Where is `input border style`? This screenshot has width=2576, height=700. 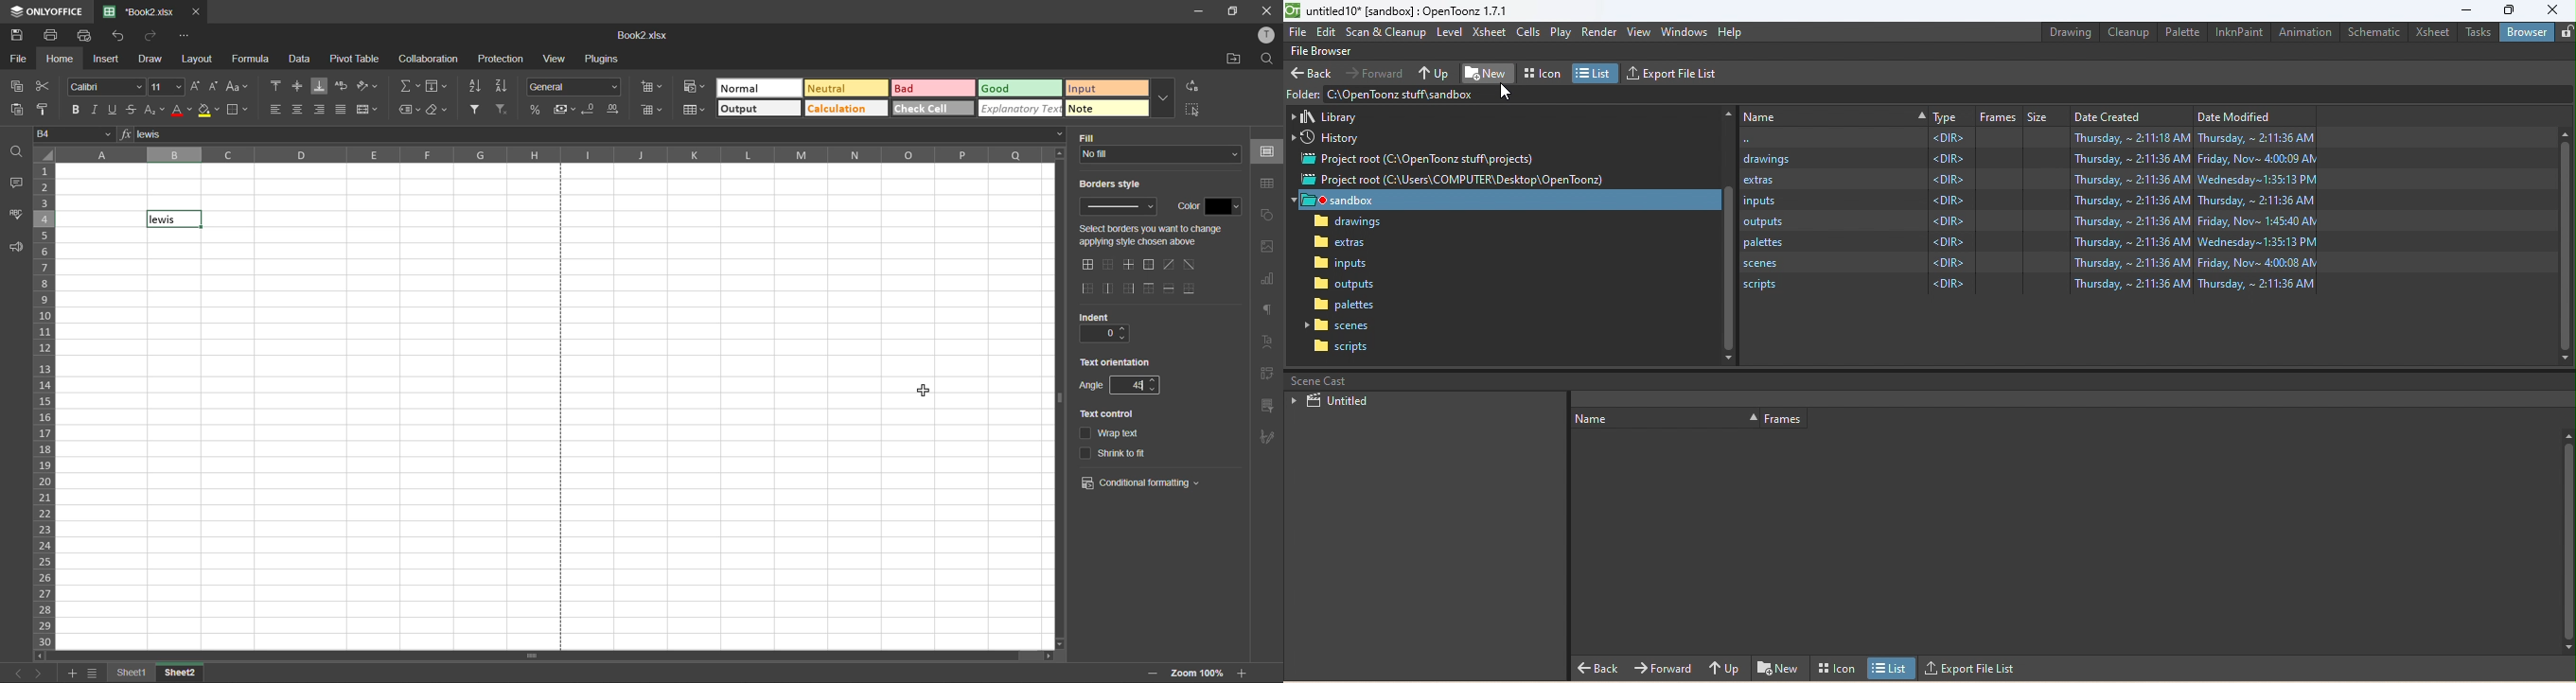 input border style is located at coordinates (1118, 208).